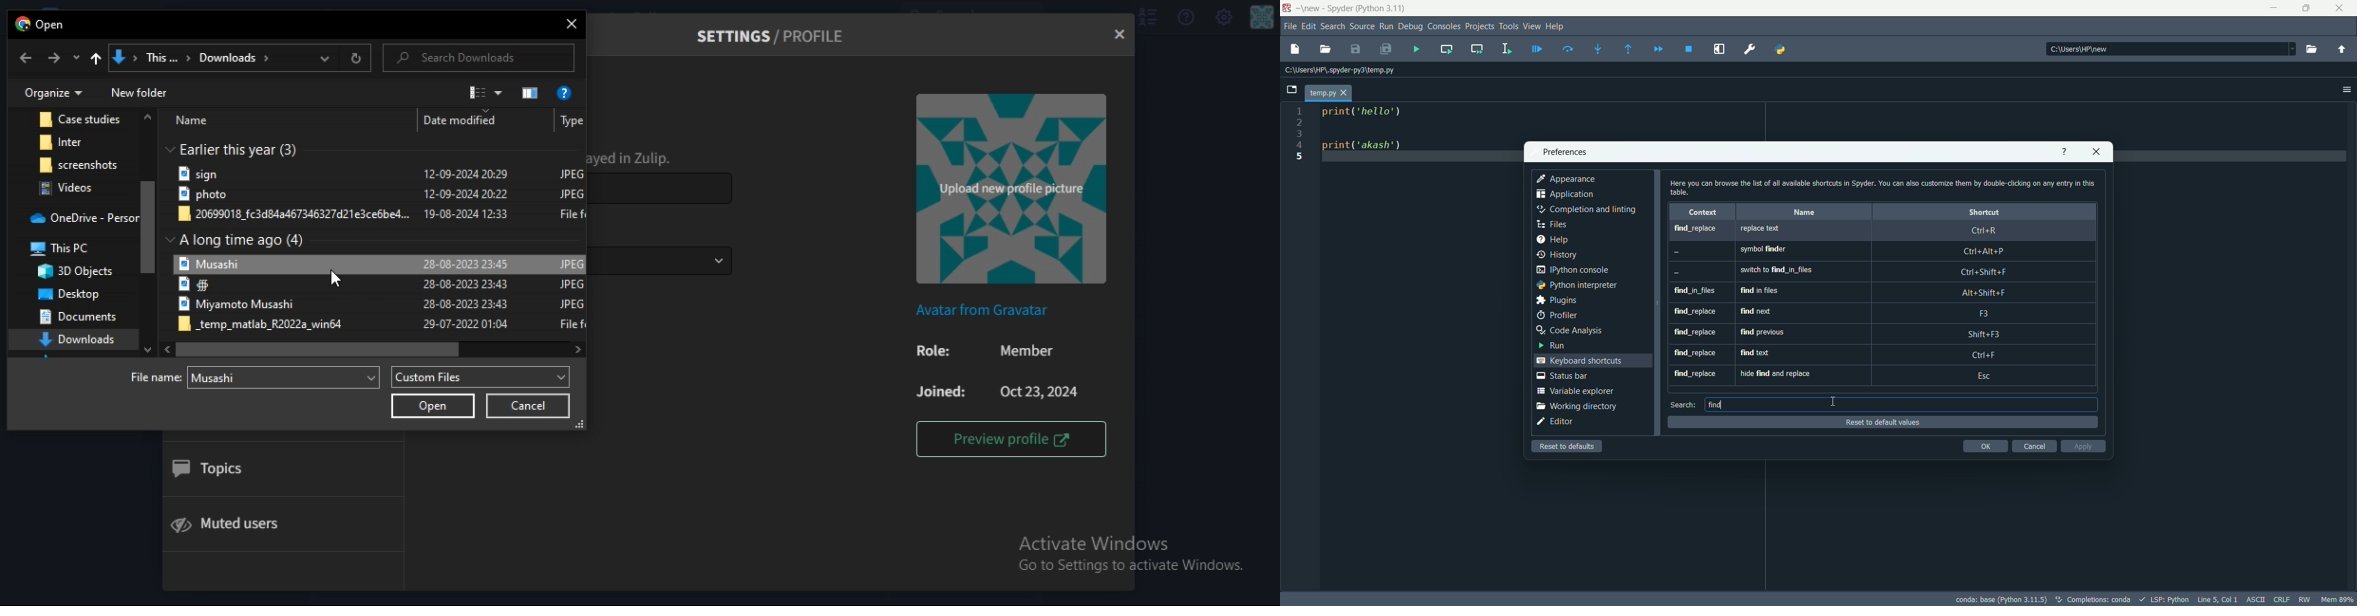 The image size is (2380, 616). Describe the element at coordinates (1578, 360) in the screenshot. I see `keyboard shortcuts` at that location.